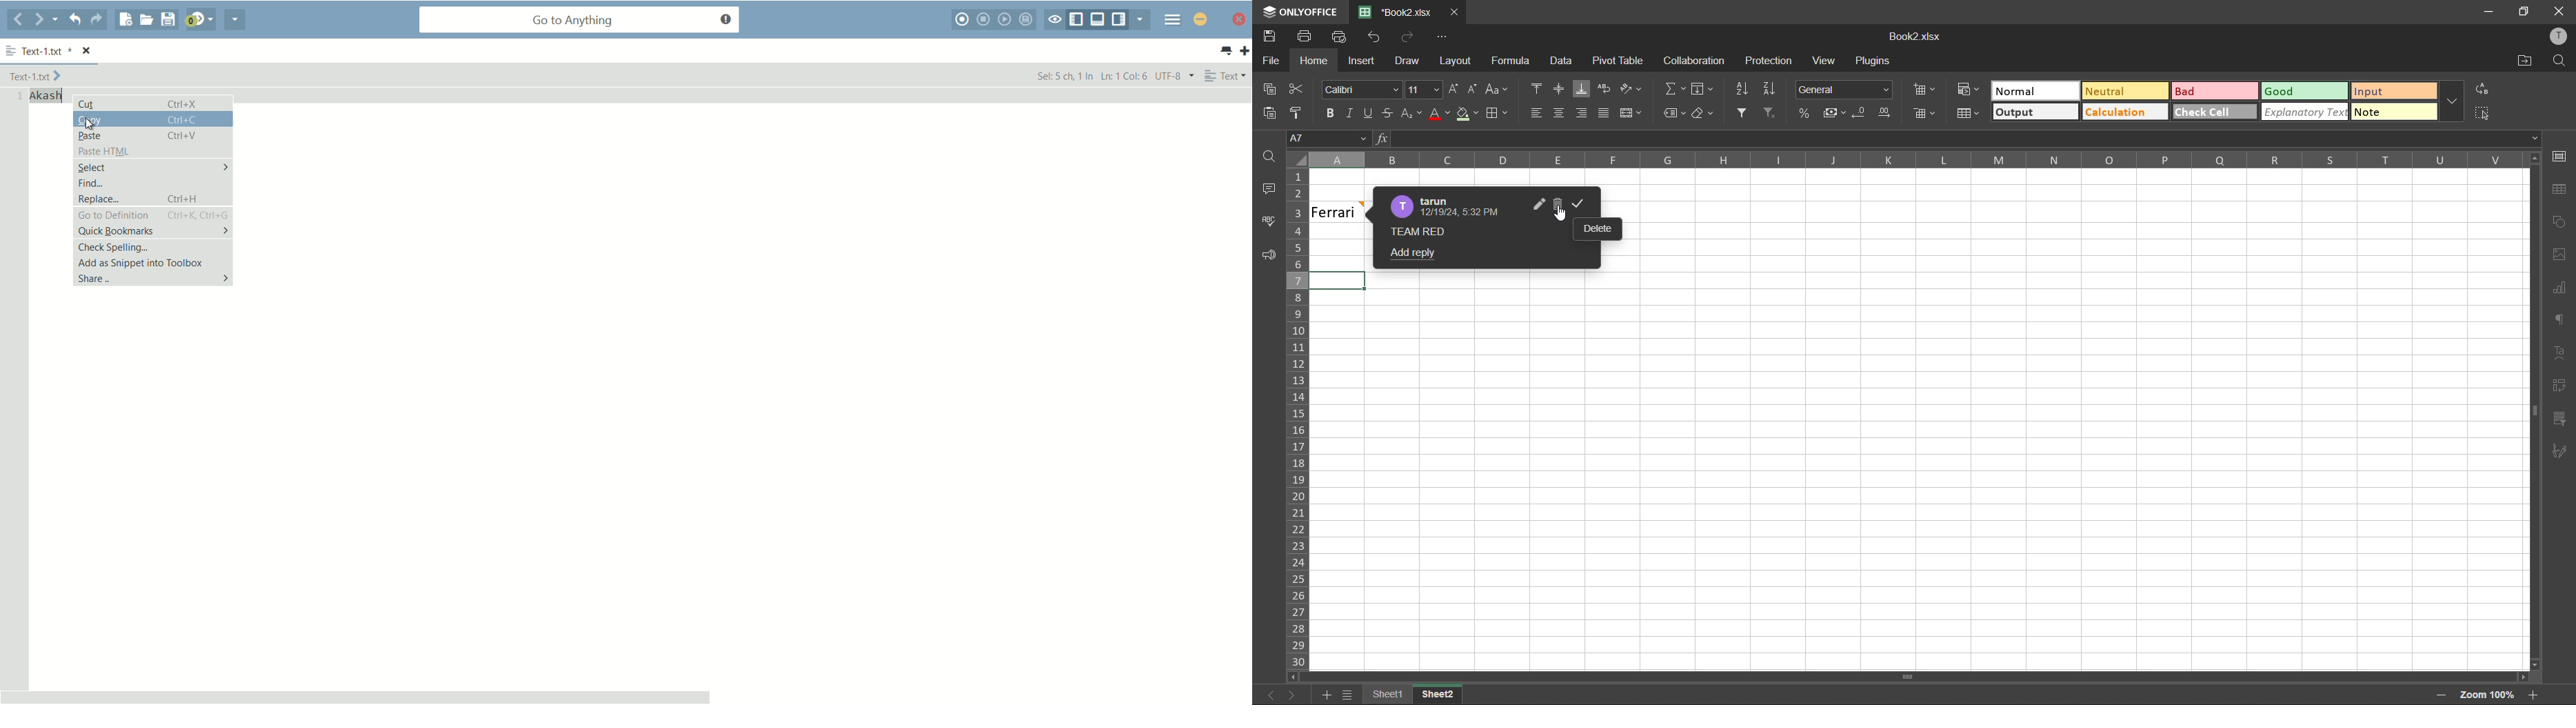 The image size is (2576, 728). Describe the element at coordinates (2391, 112) in the screenshot. I see `note` at that location.